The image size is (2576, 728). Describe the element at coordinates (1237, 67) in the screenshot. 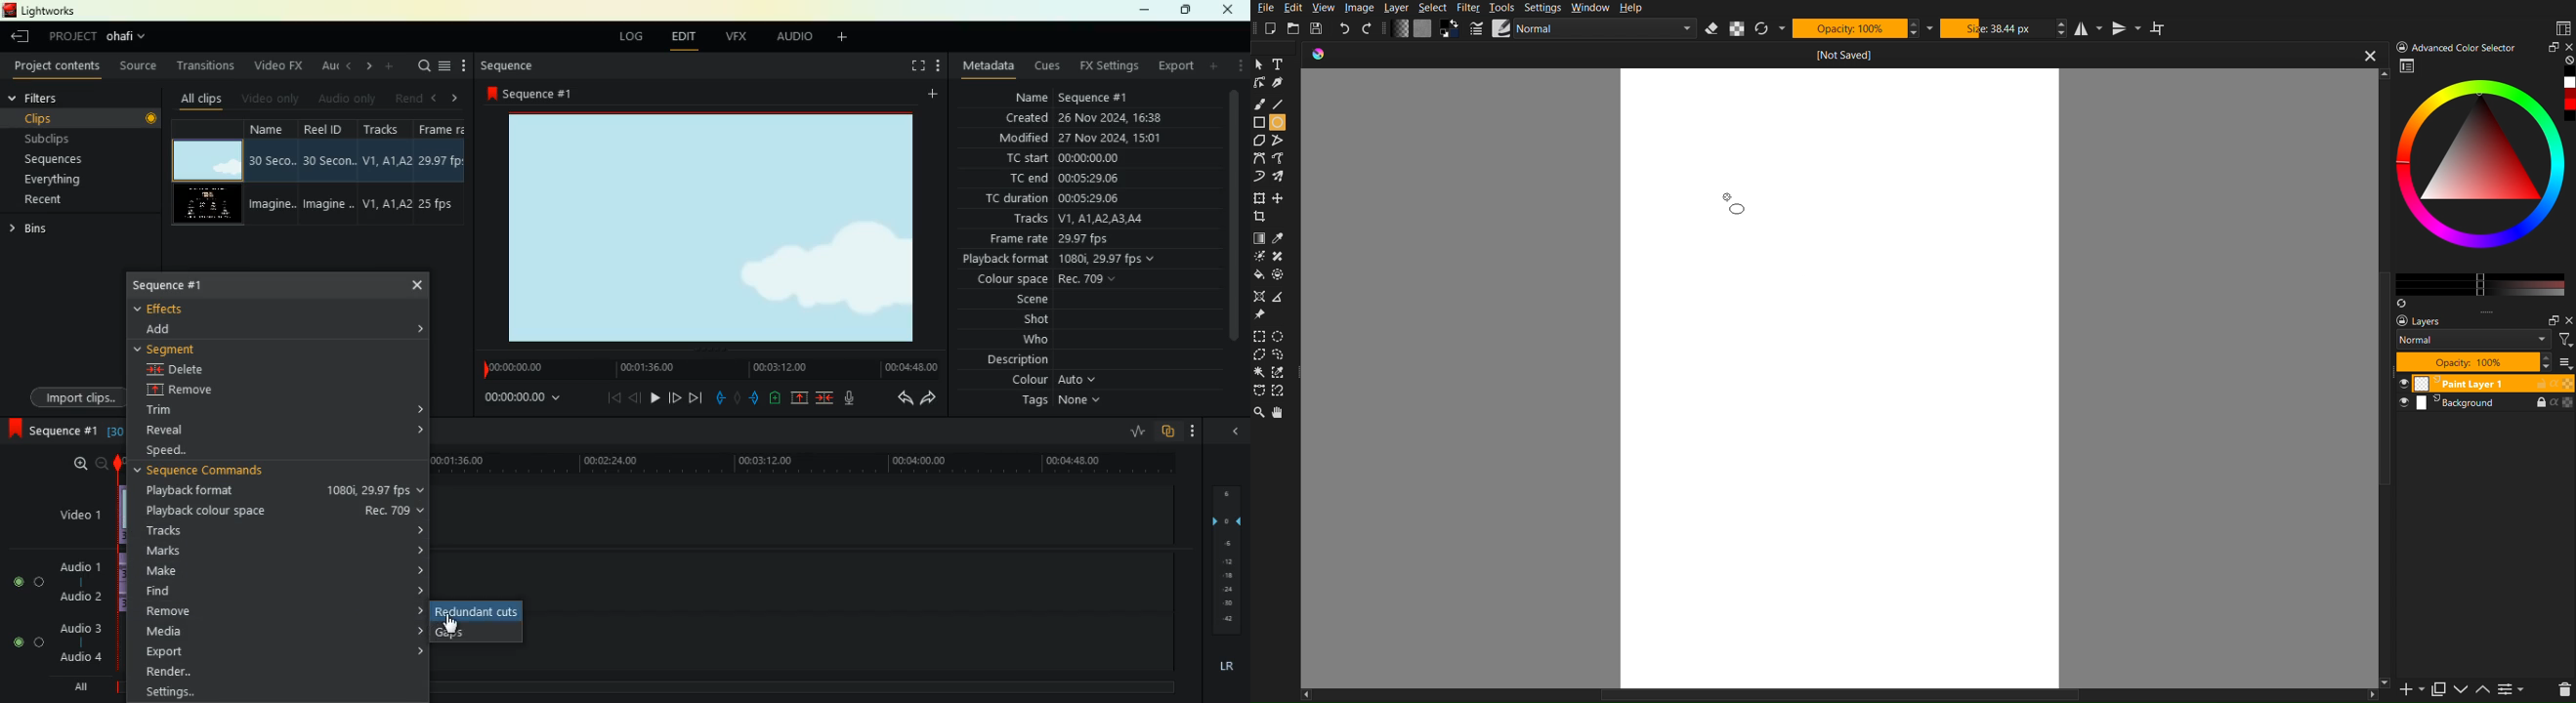

I see `more` at that location.